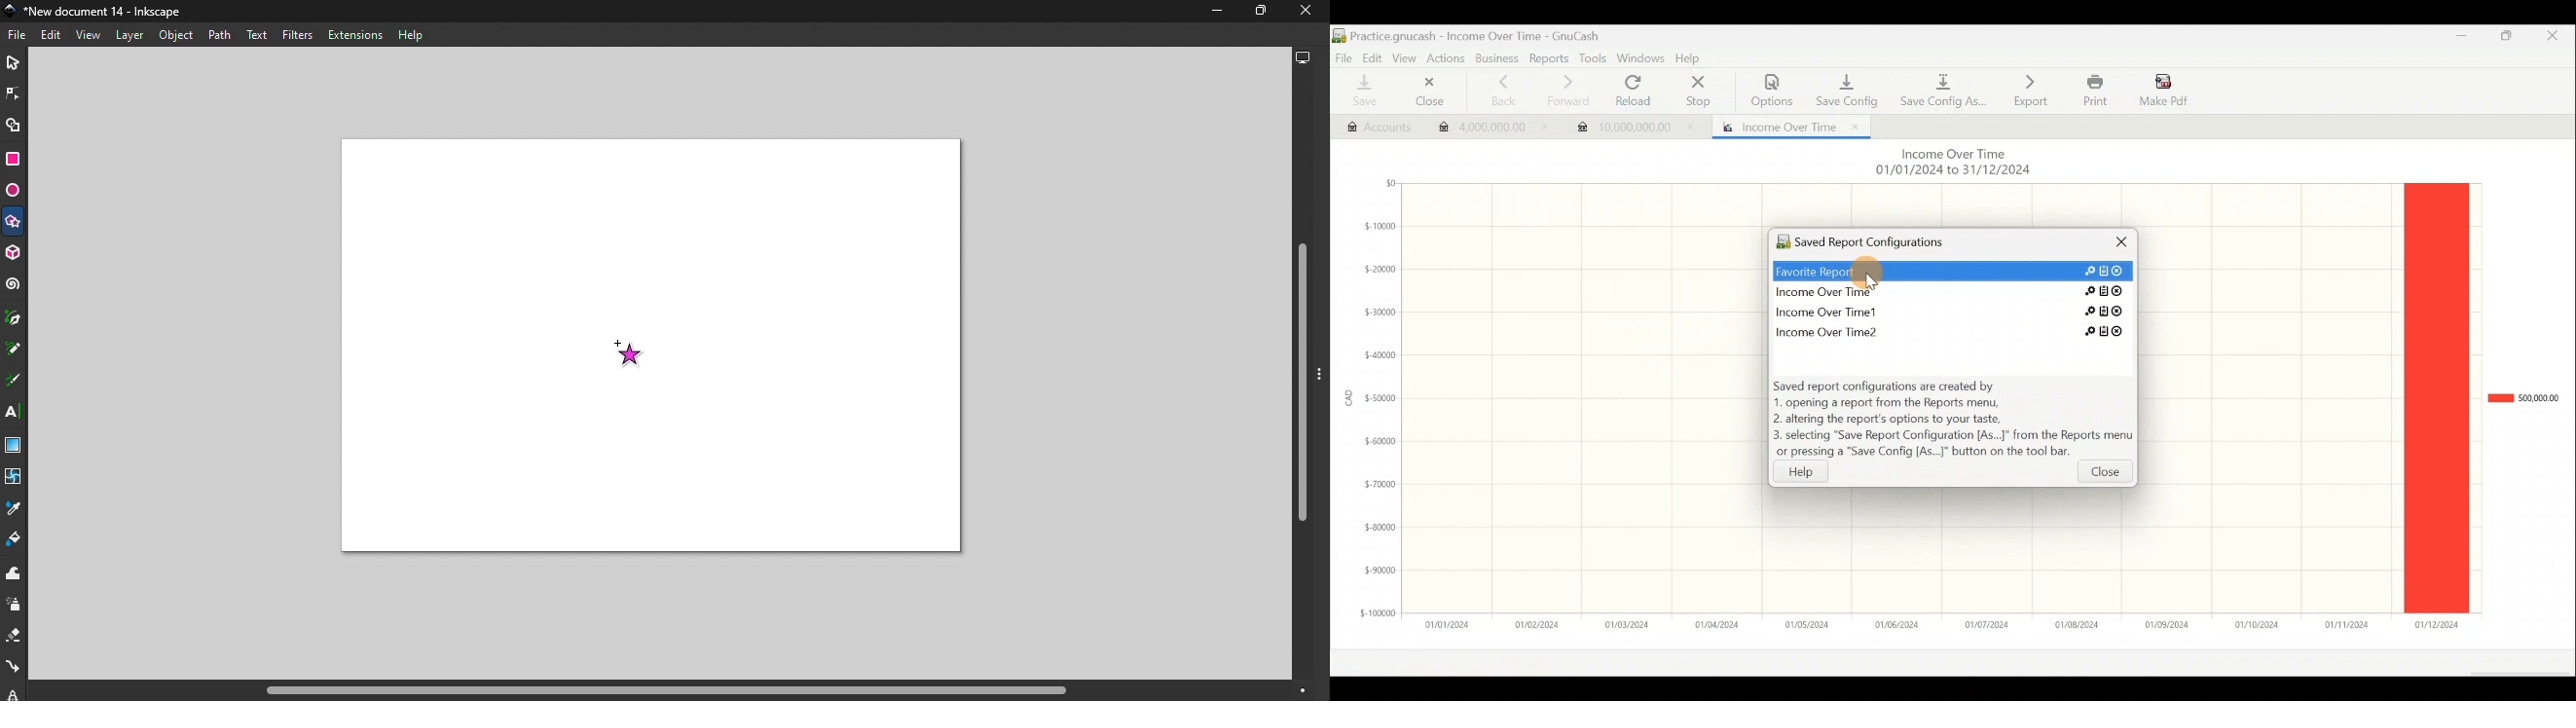 This screenshot has height=728, width=2576. Describe the element at coordinates (354, 35) in the screenshot. I see `Extensions` at that location.